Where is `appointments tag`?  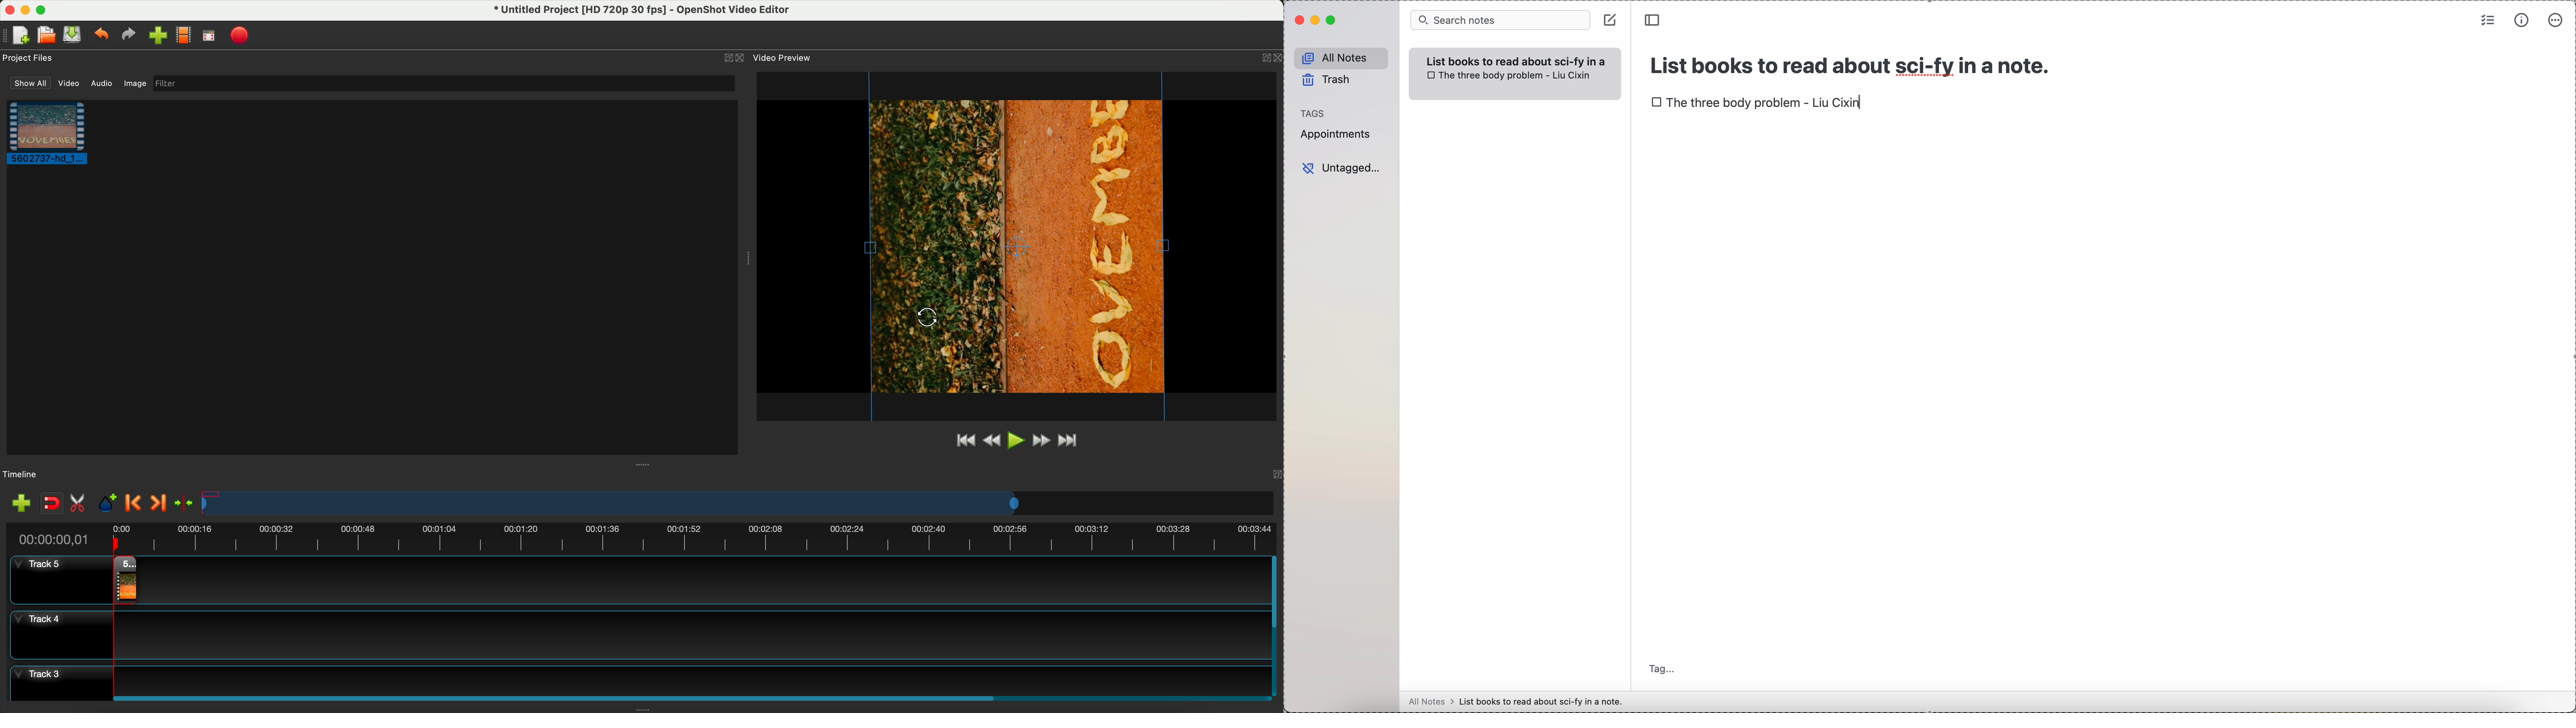
appointments tag is located at coordinates (1336, 135).